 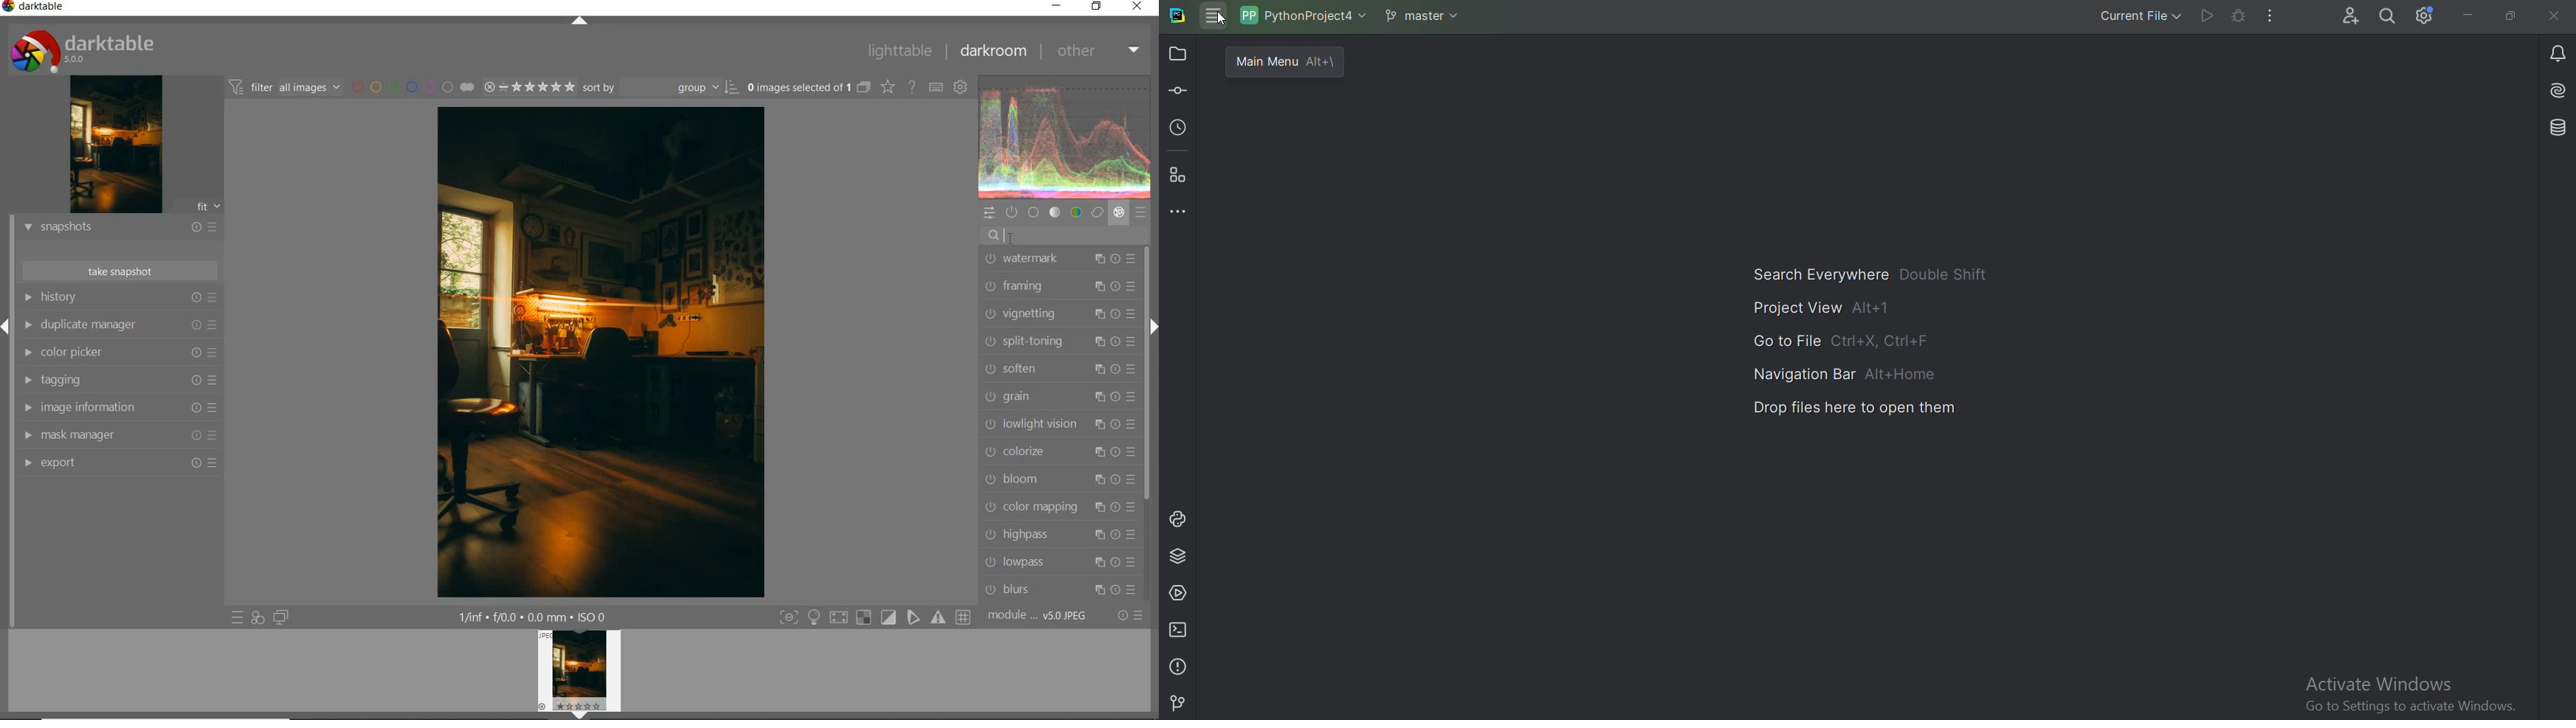 What do you see at coordinates (1179, 629) in the screenshot?
I see `Terminal` at bounding box center [1179, 629].